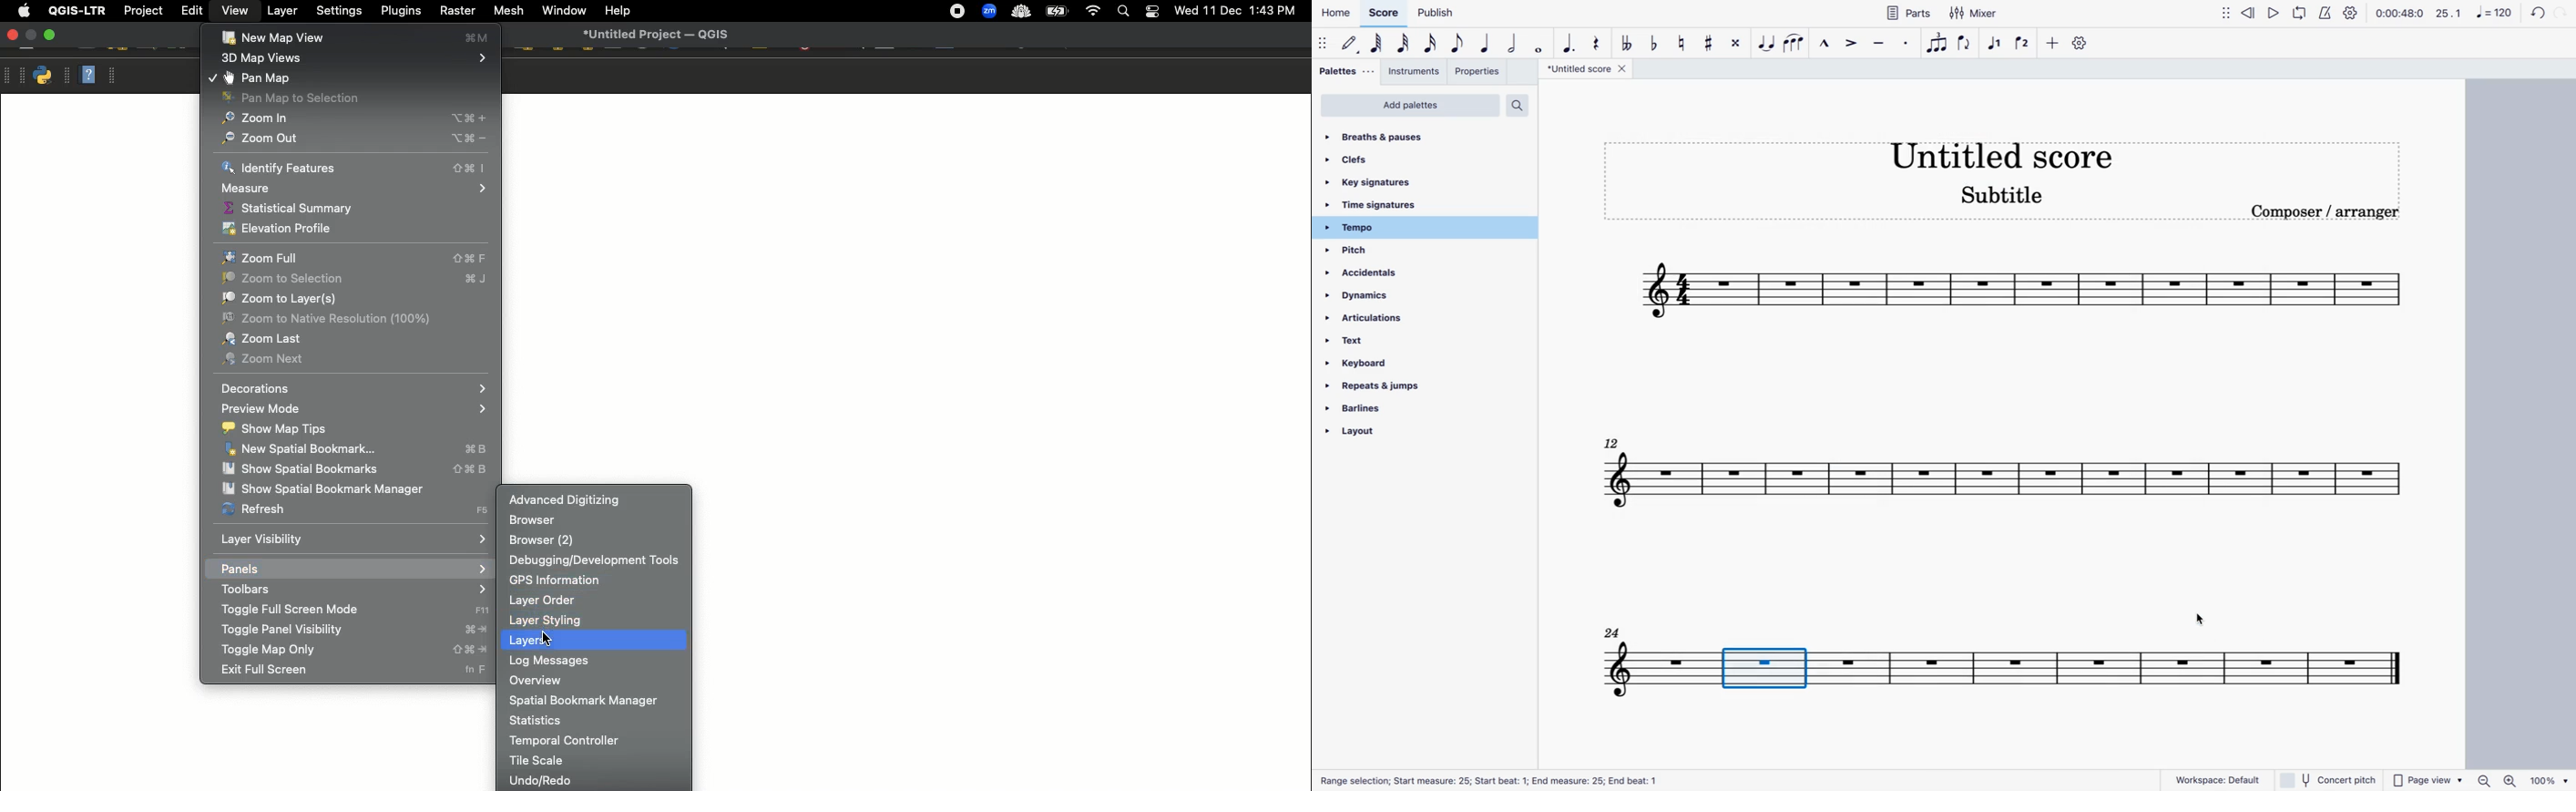  Describe the element at coordinates (1768, 667) in the screenshot. I see `new space between systems` at that location.